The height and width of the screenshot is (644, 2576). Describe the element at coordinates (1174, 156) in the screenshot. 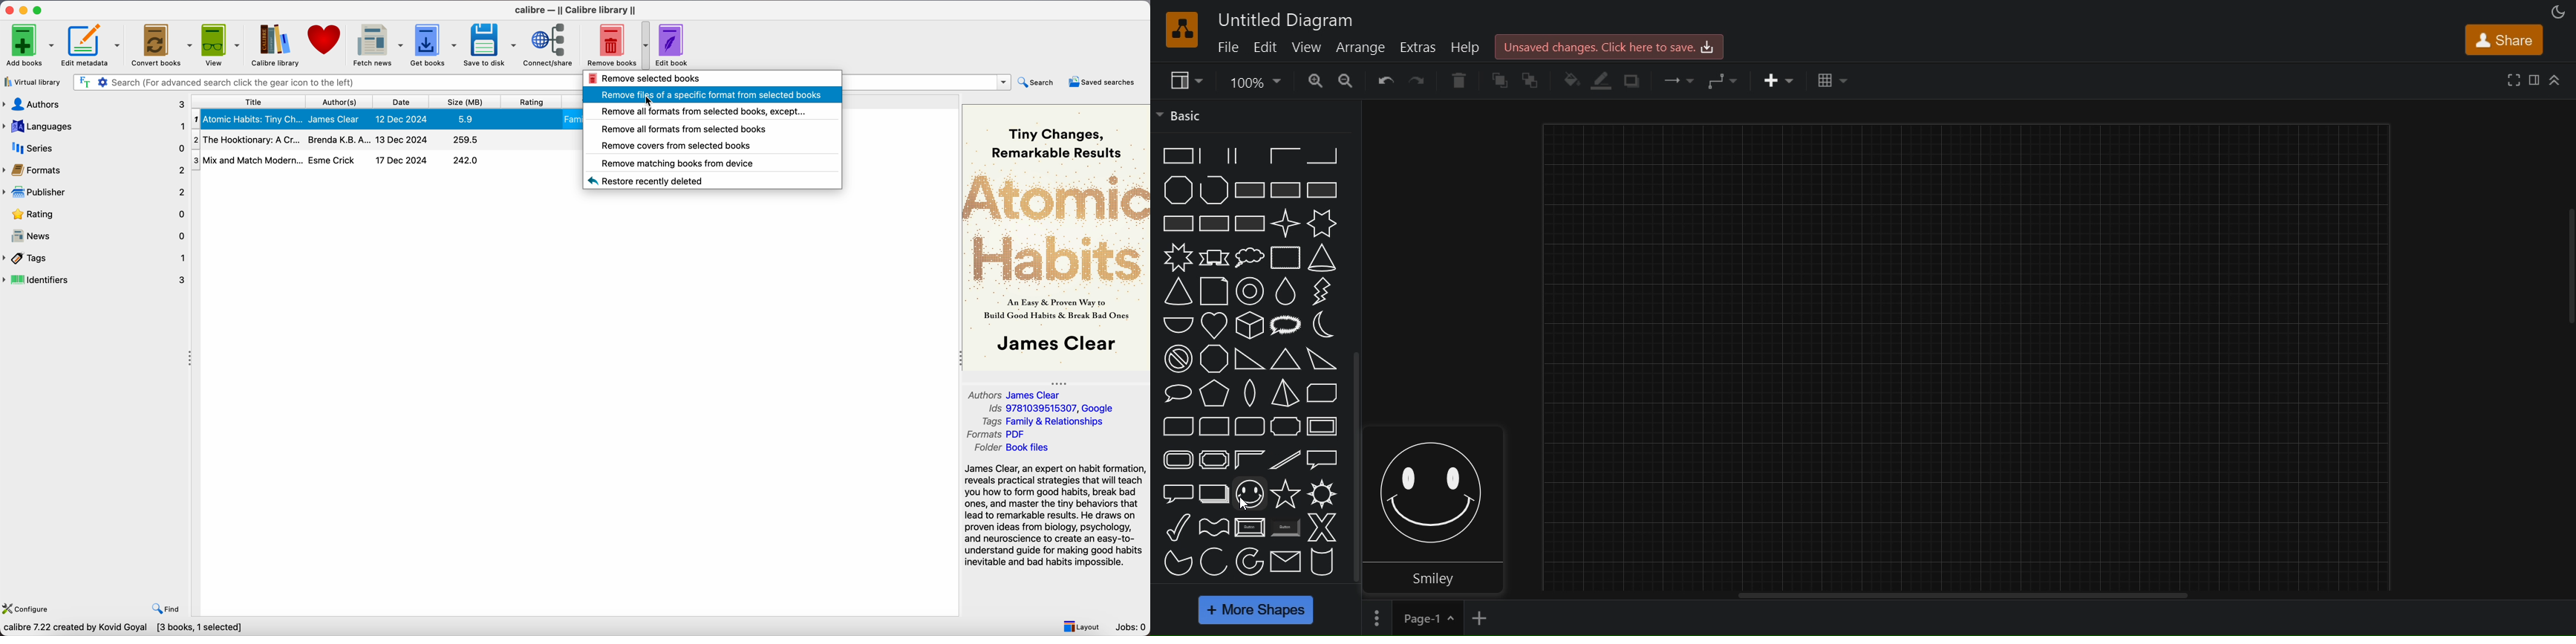

I see `partial rectangle` at that location.